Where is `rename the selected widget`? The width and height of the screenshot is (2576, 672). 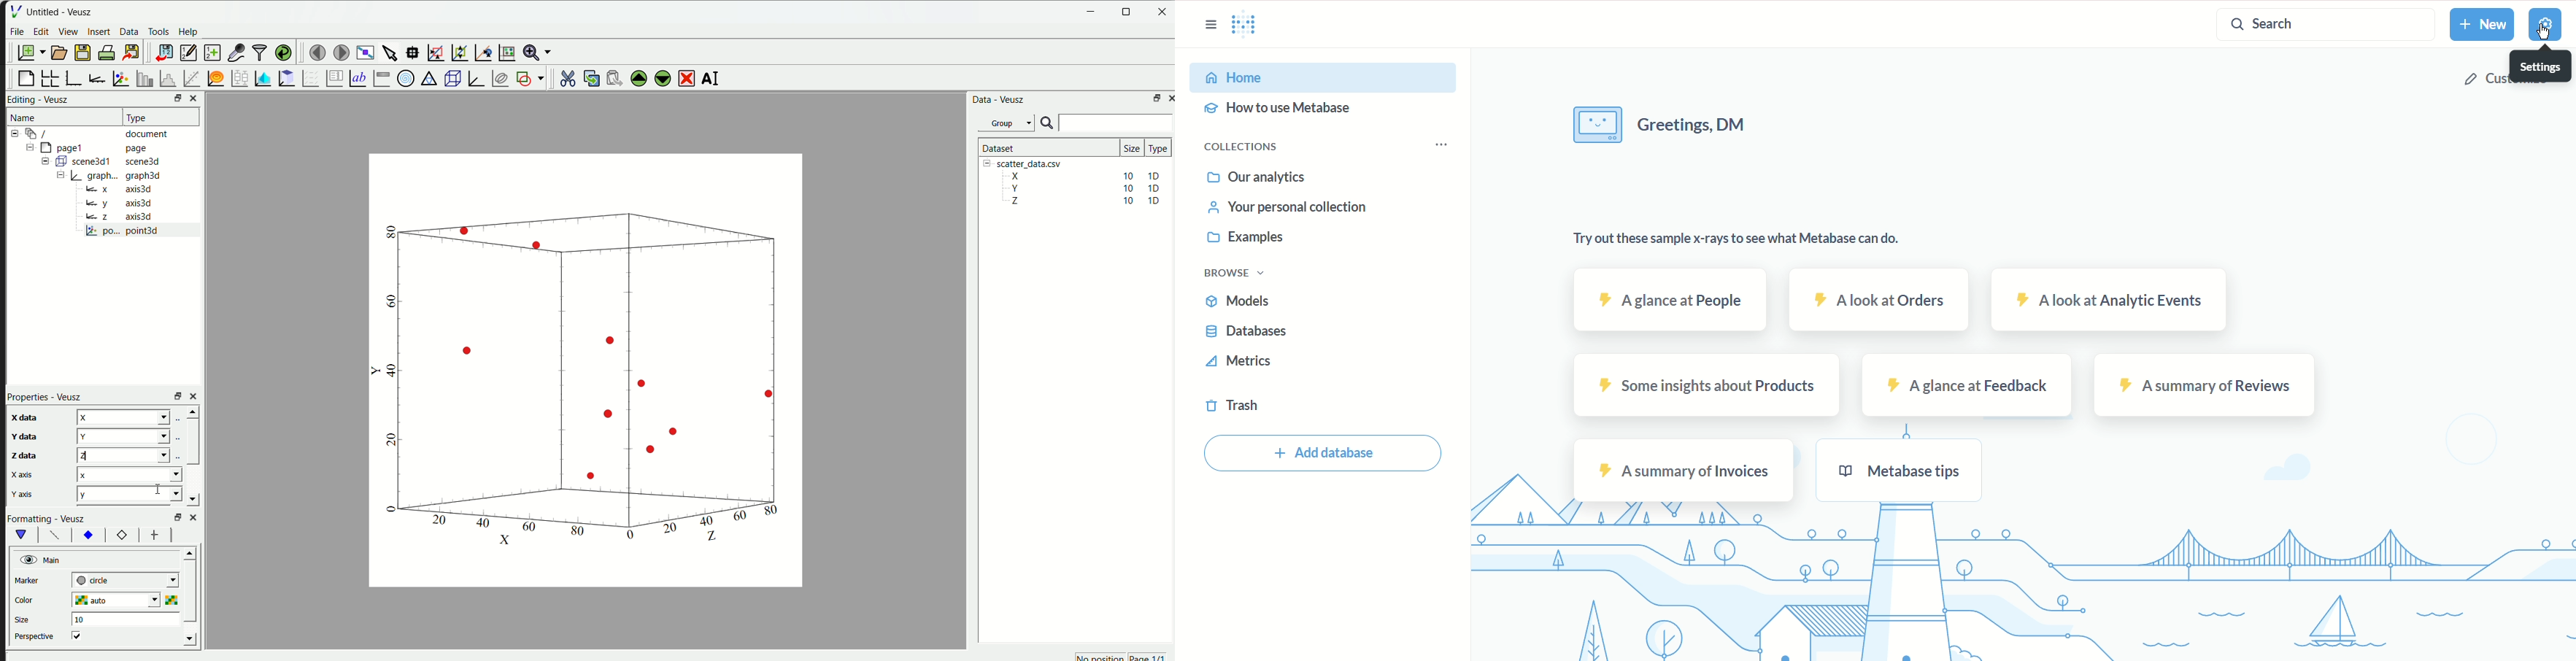 rename the selected widget is located at coordinates (710, 78).